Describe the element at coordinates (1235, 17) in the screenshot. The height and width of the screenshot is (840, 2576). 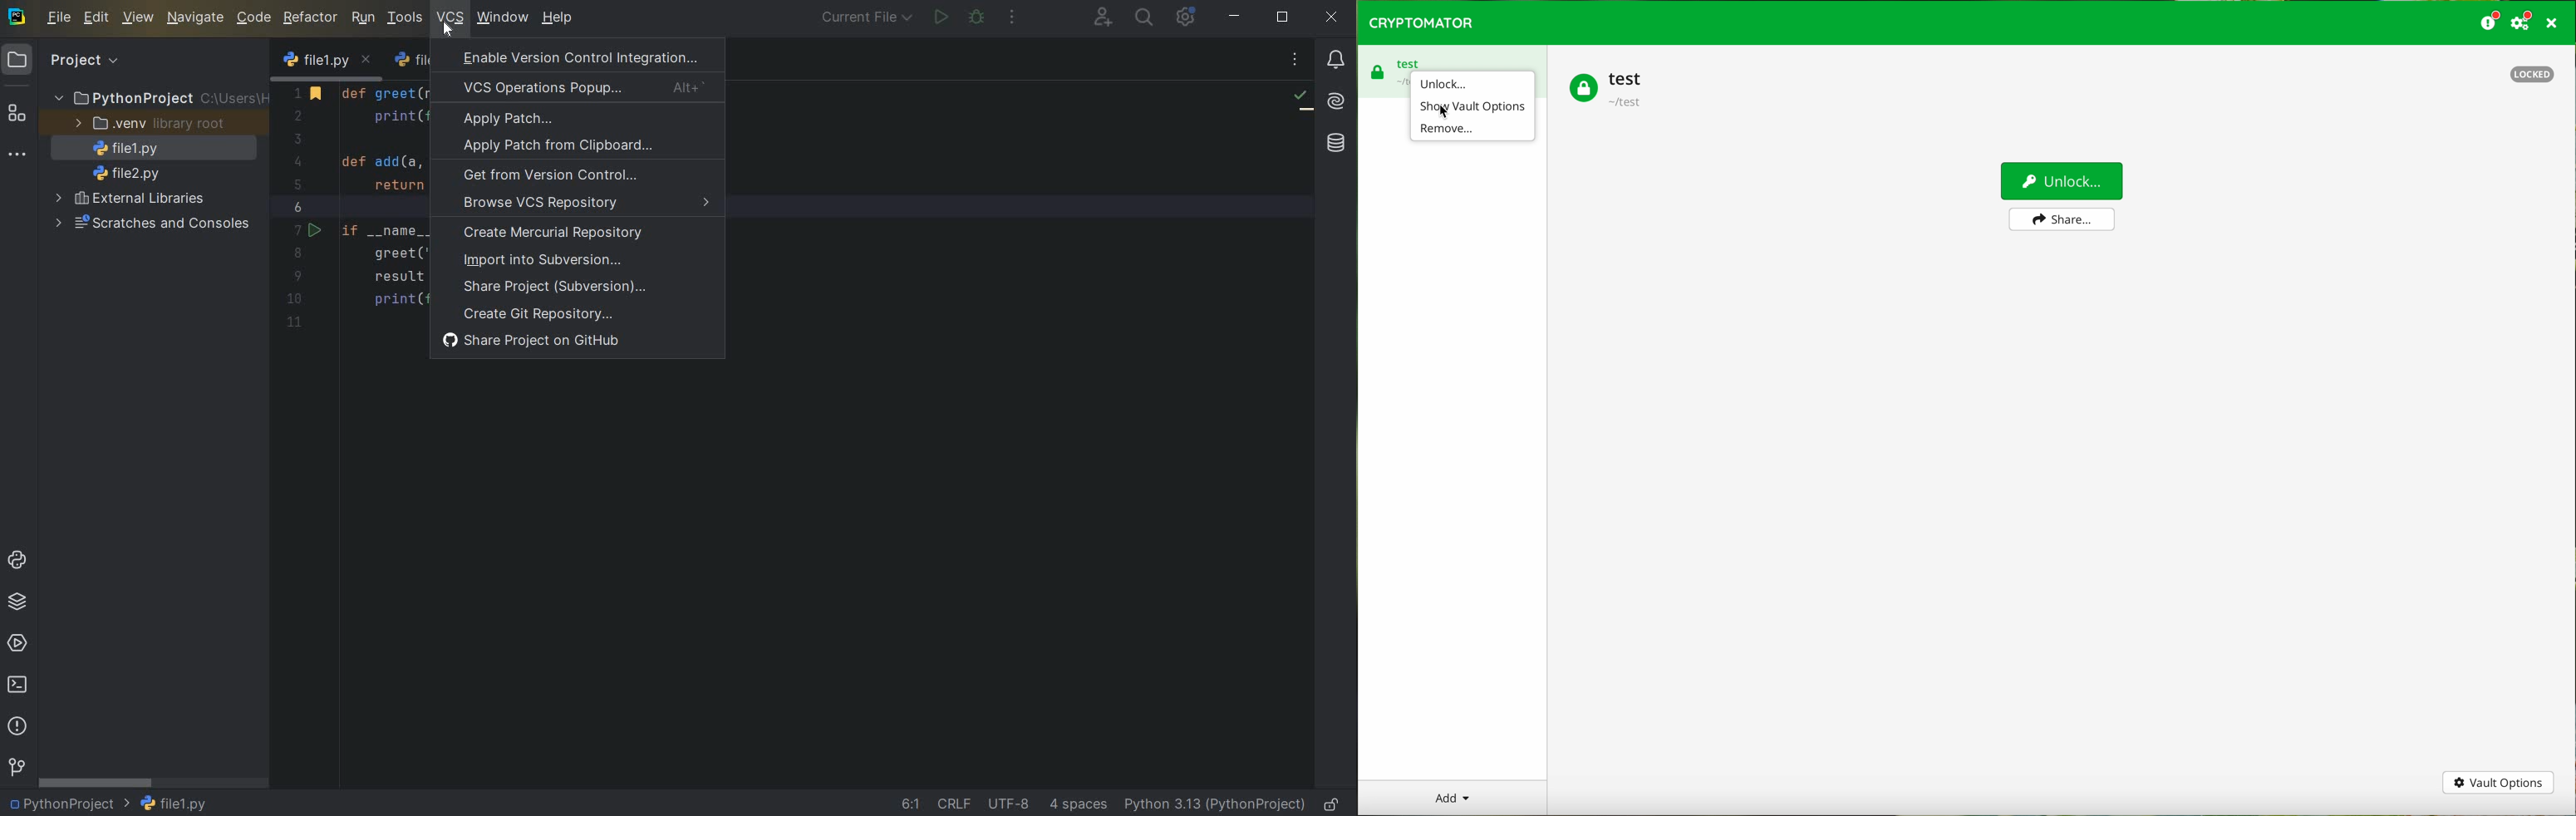
I see `minimize` at that location.